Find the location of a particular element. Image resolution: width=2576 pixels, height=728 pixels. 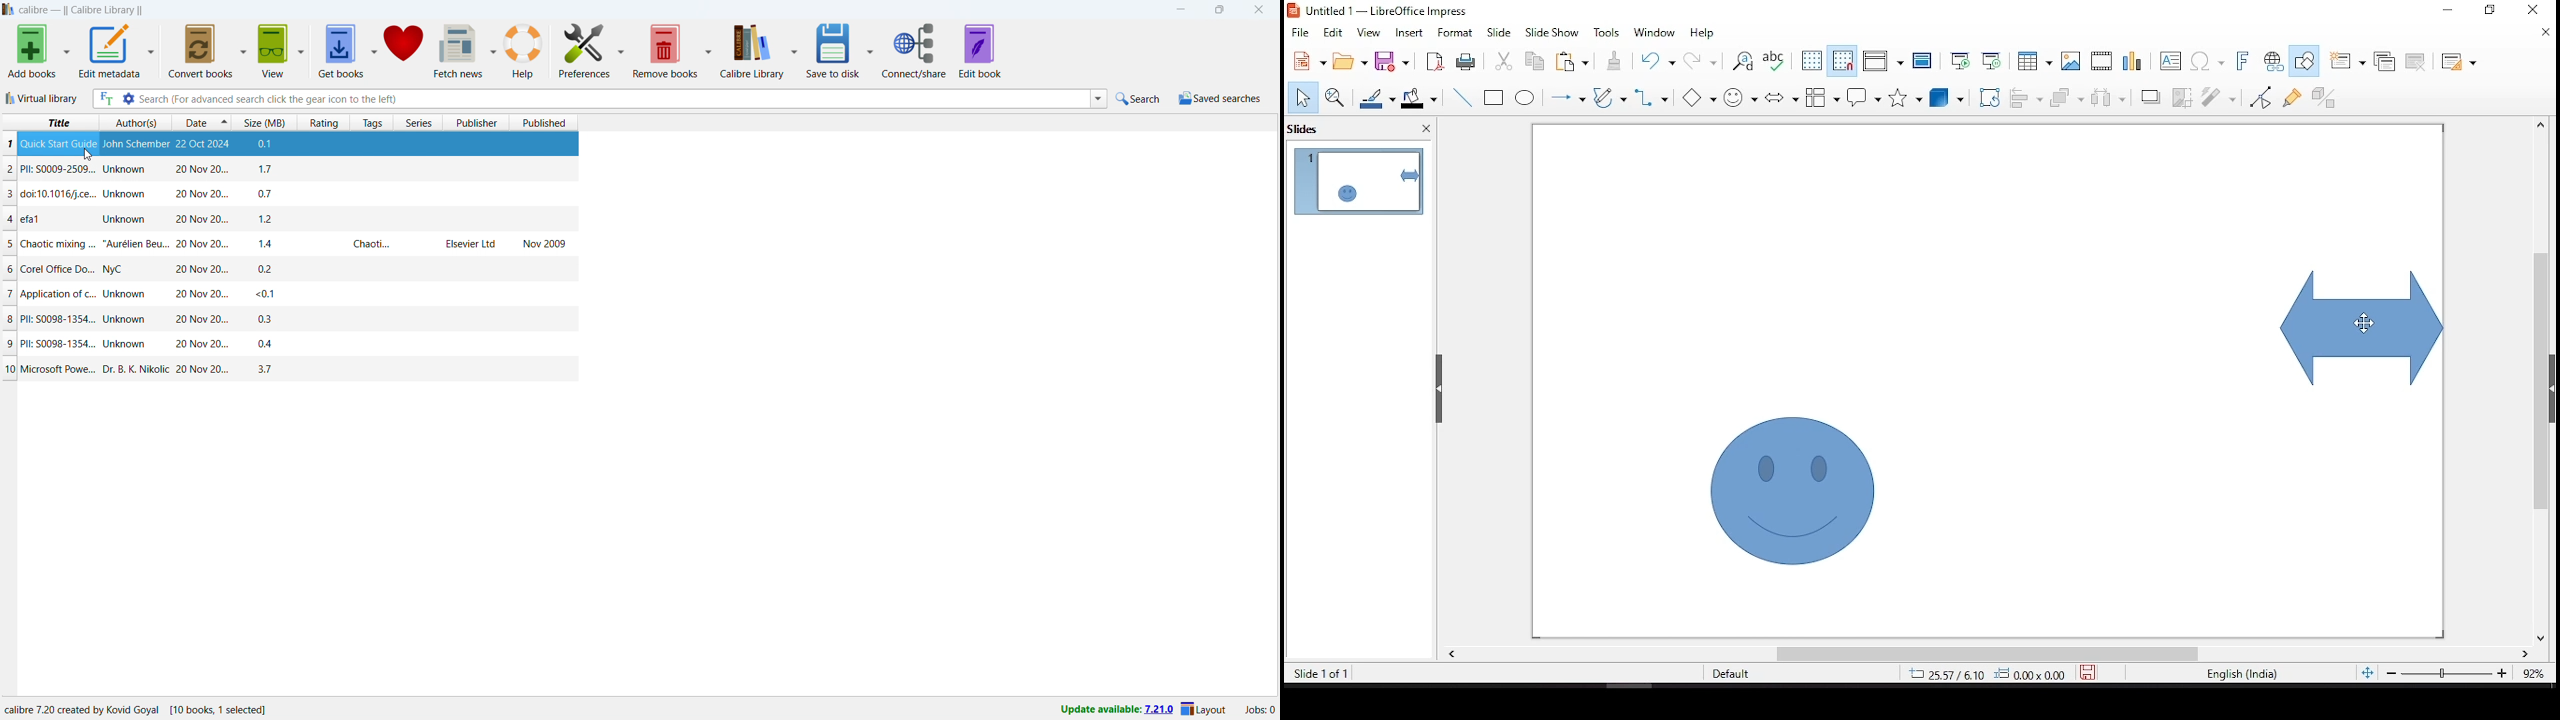

redo is located at coordinates (1702, 65).